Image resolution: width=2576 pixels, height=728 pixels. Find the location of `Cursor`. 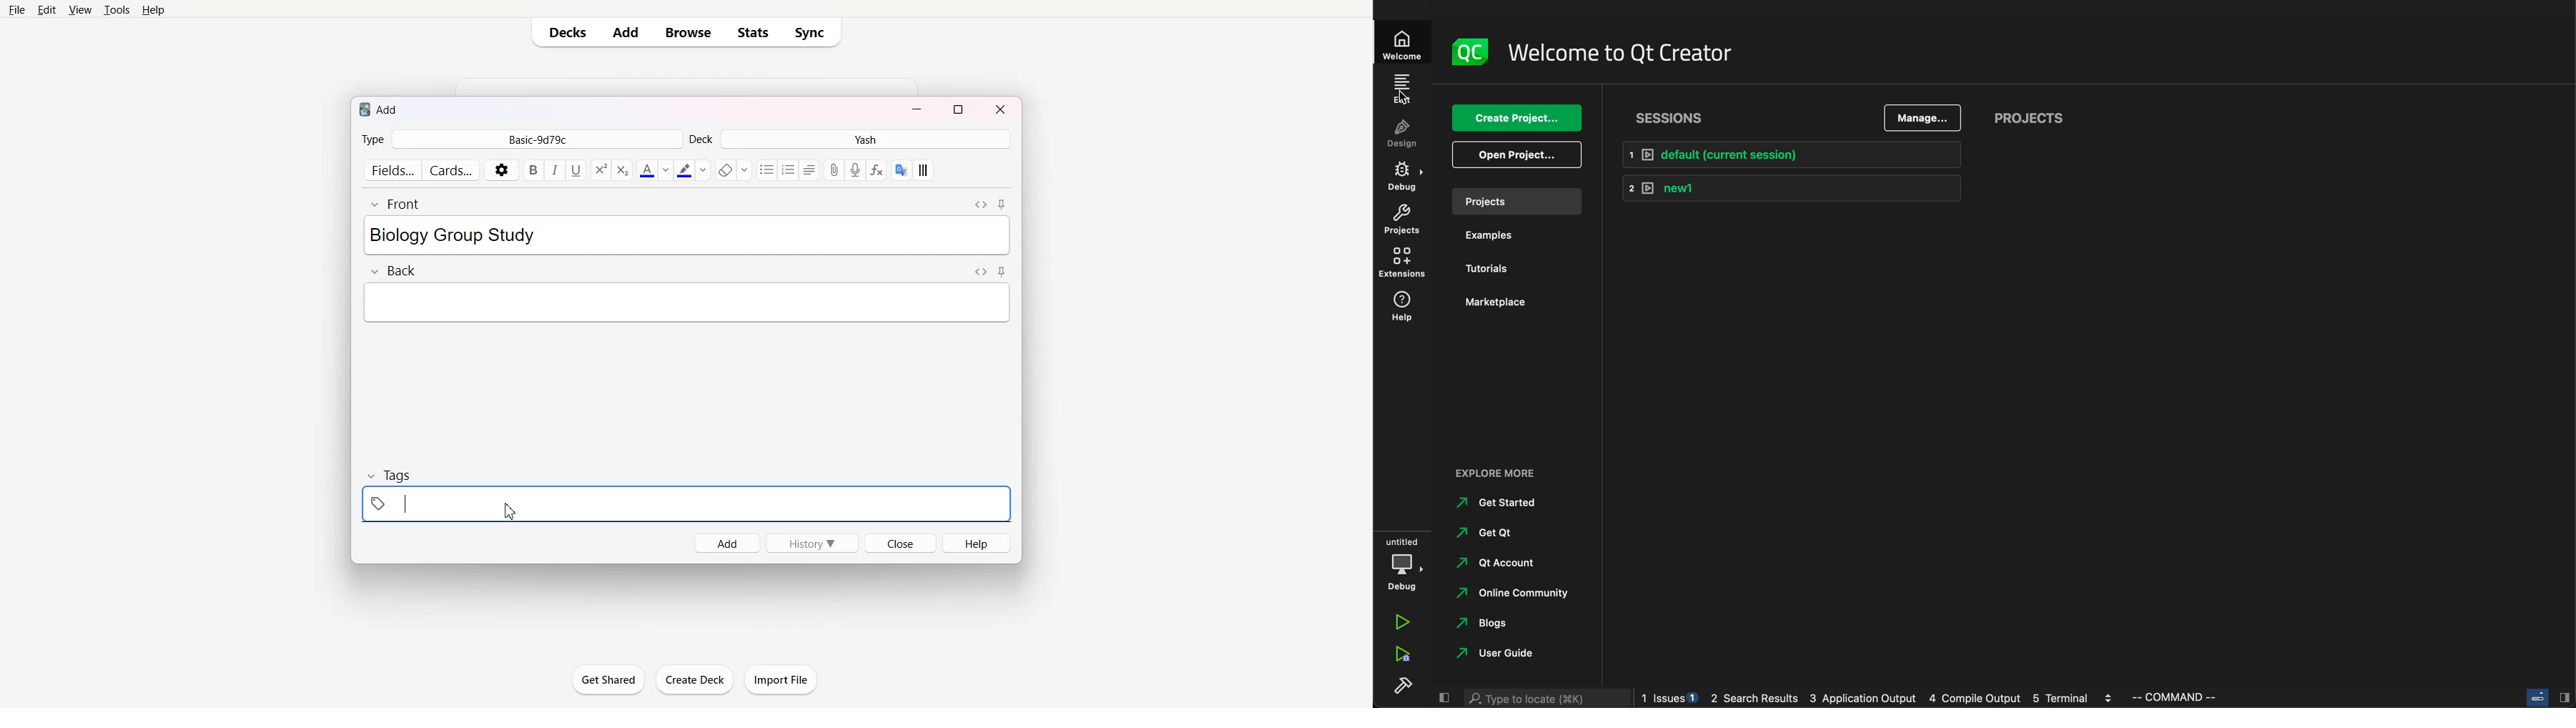

Cursor is located at coordinates (510, 512).